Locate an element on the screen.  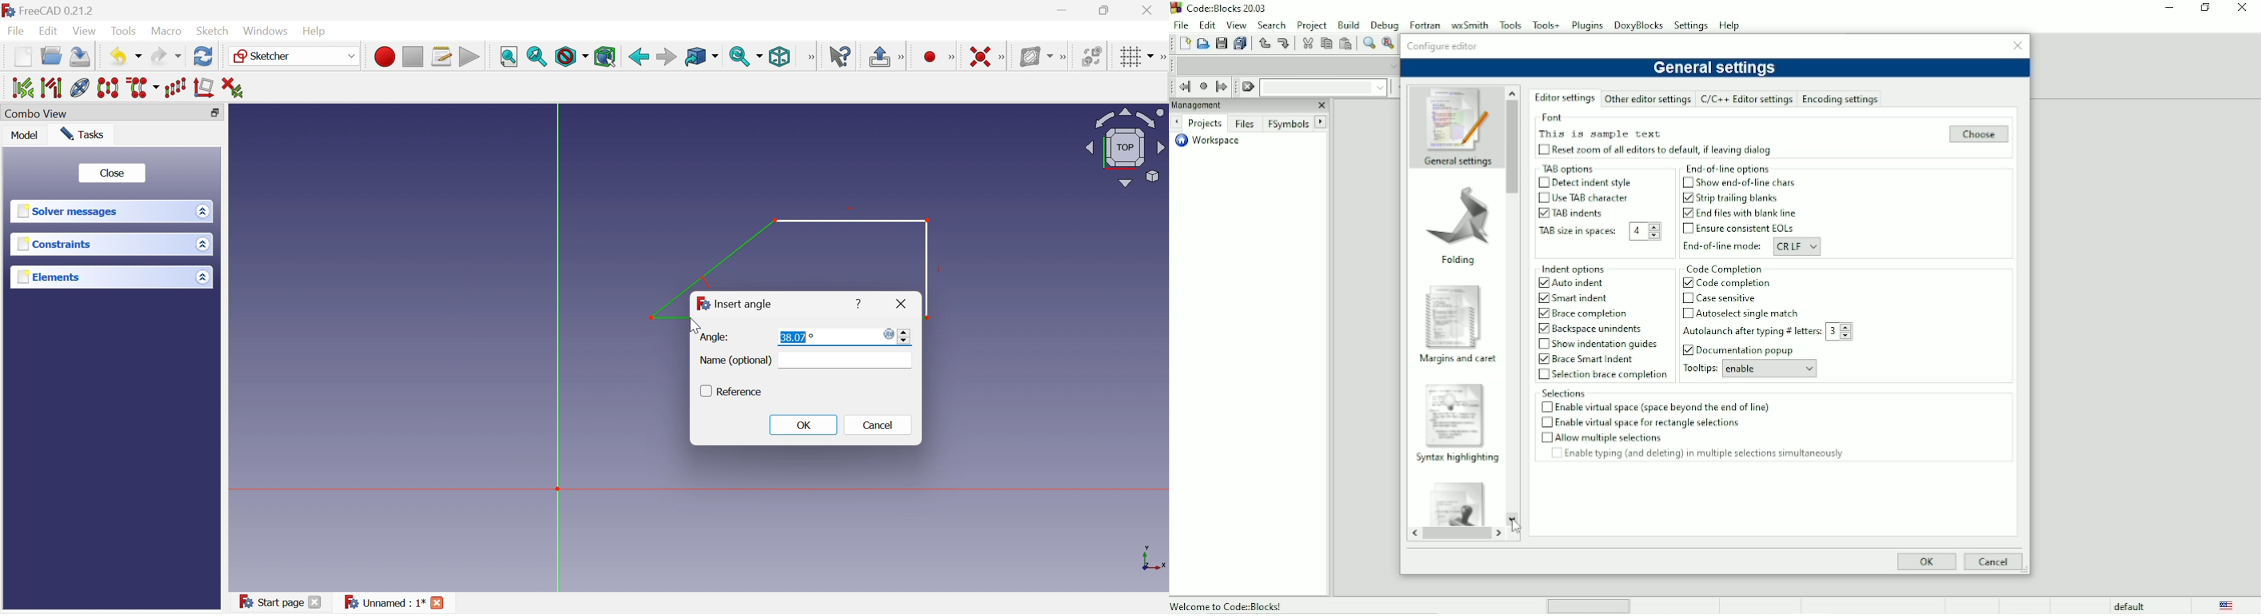
Tooltips is located at coordinates (1699, 369).